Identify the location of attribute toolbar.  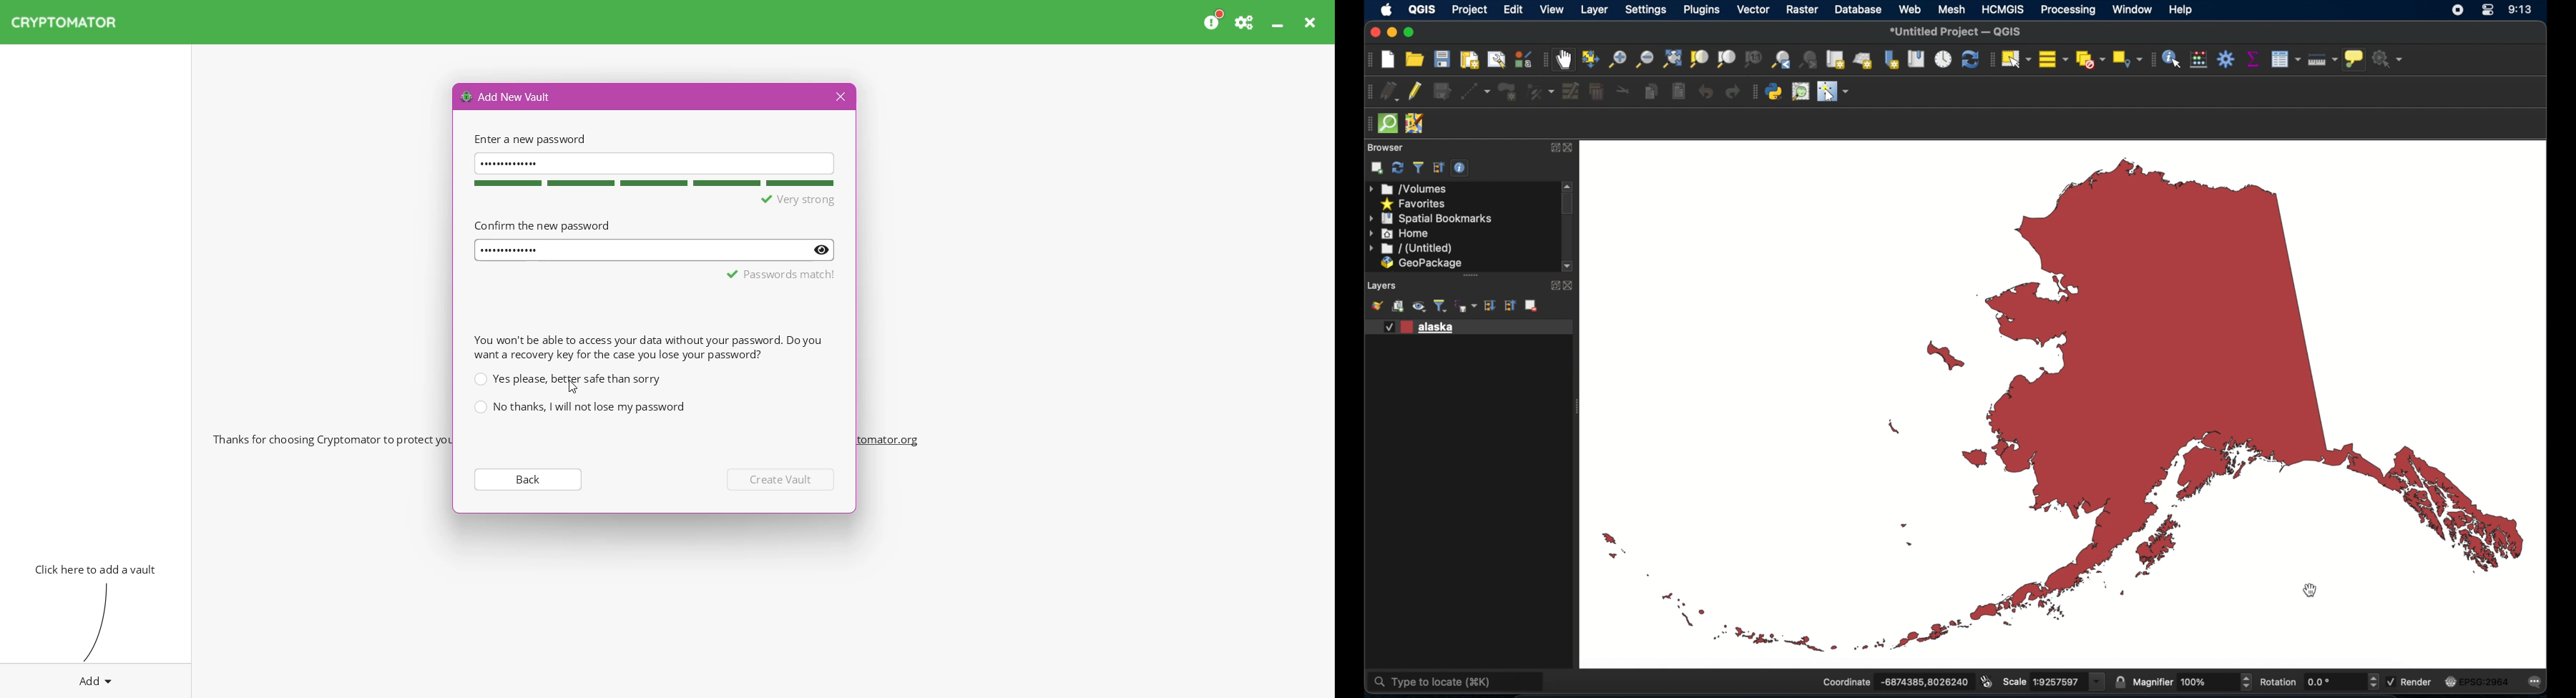
(2151, 60).